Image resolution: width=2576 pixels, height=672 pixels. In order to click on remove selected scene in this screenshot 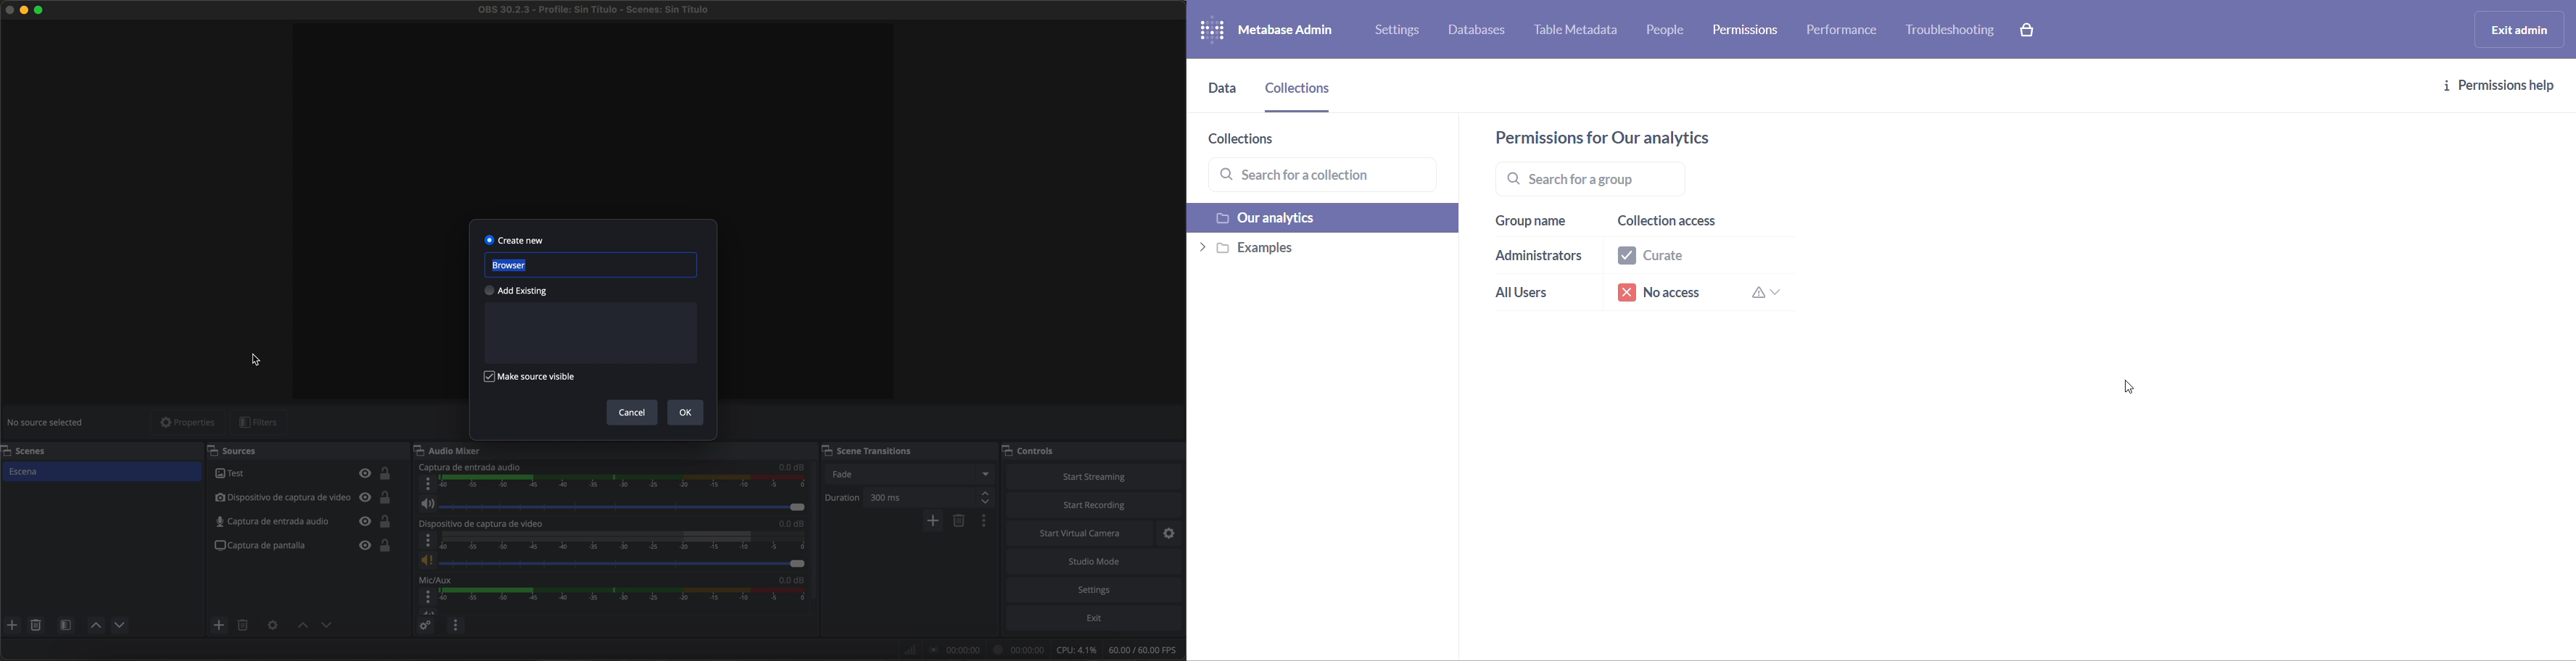, I will do `click(960, 522)`.